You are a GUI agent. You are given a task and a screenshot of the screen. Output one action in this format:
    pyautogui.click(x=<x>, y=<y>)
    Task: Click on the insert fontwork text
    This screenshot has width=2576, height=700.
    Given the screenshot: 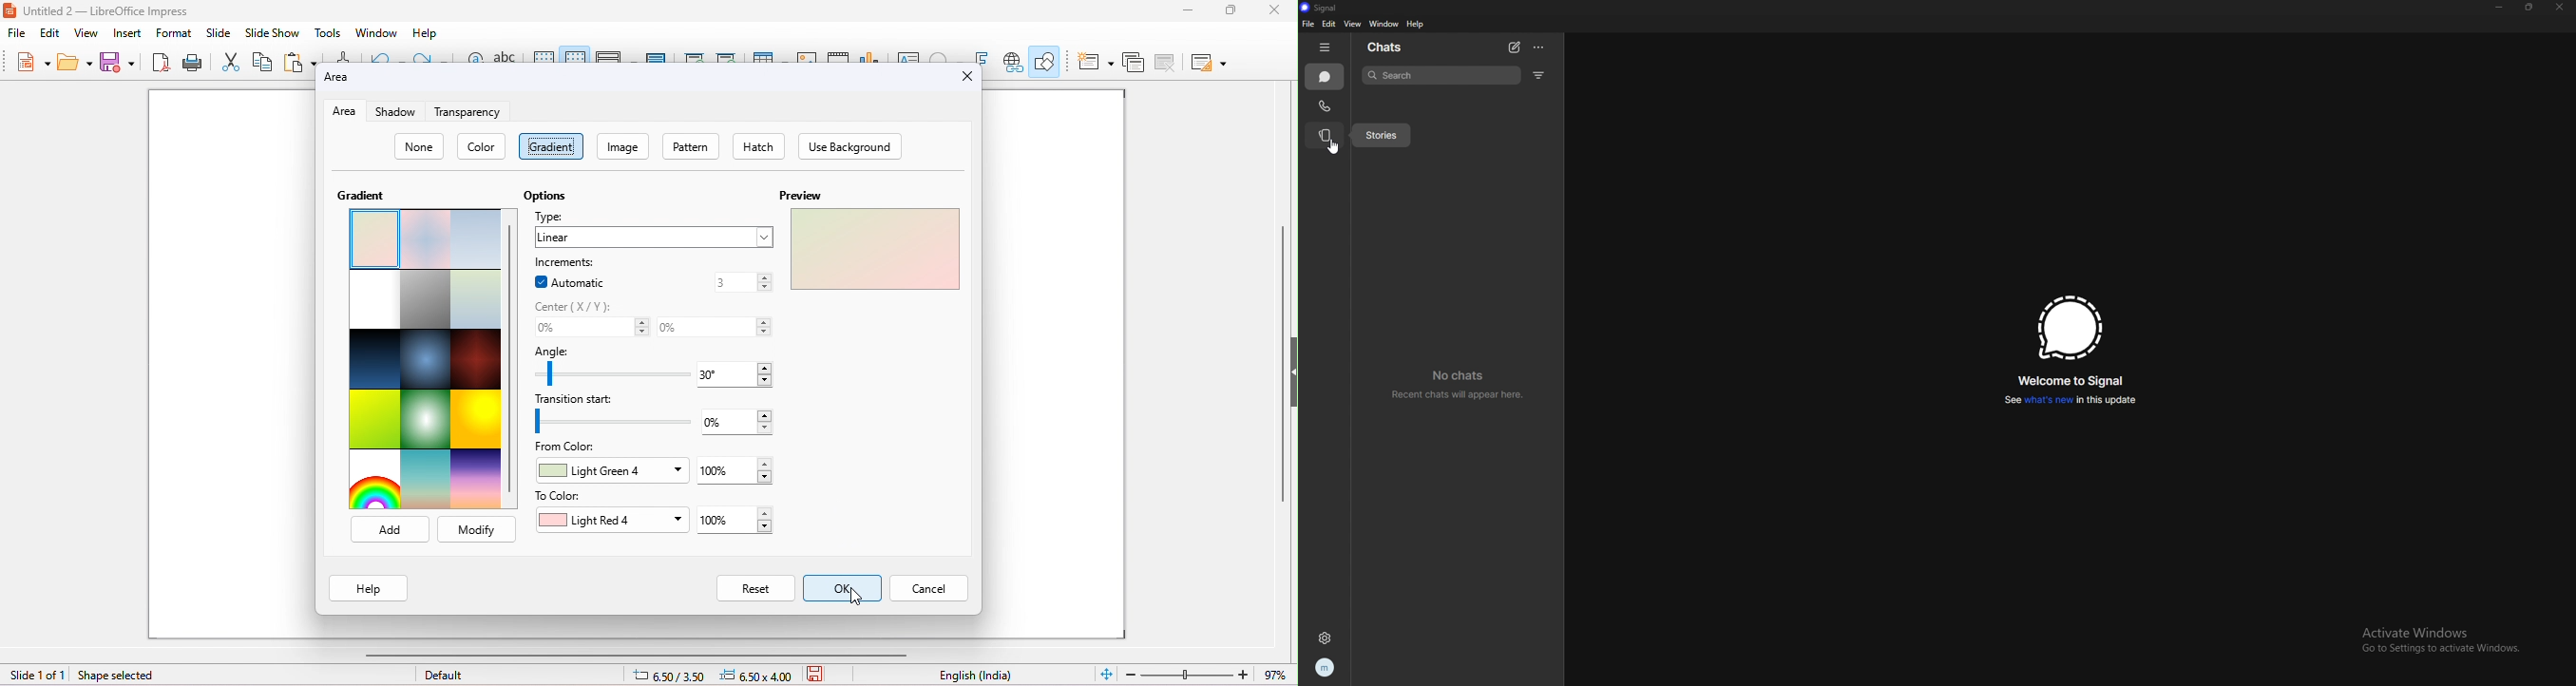 What is the action you would take?
    pyautogui.click(x=981, y=55)
    